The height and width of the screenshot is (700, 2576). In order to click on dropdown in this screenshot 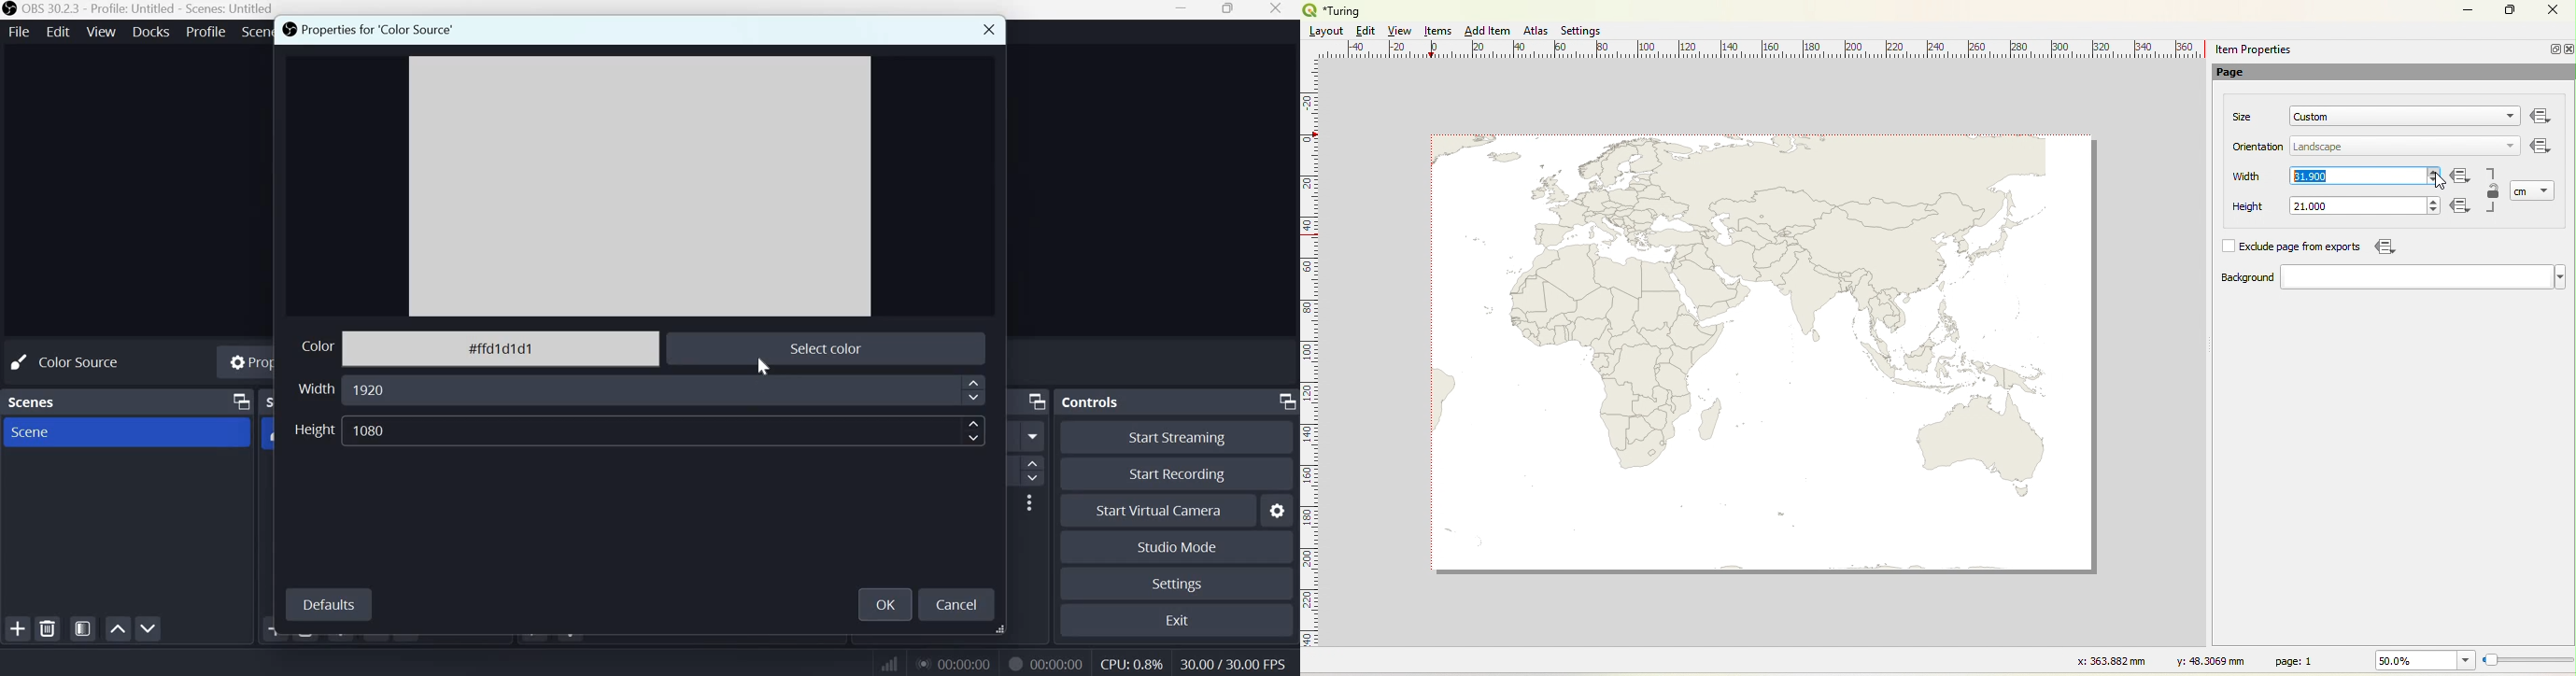, I will do `click(2546, 190)`.